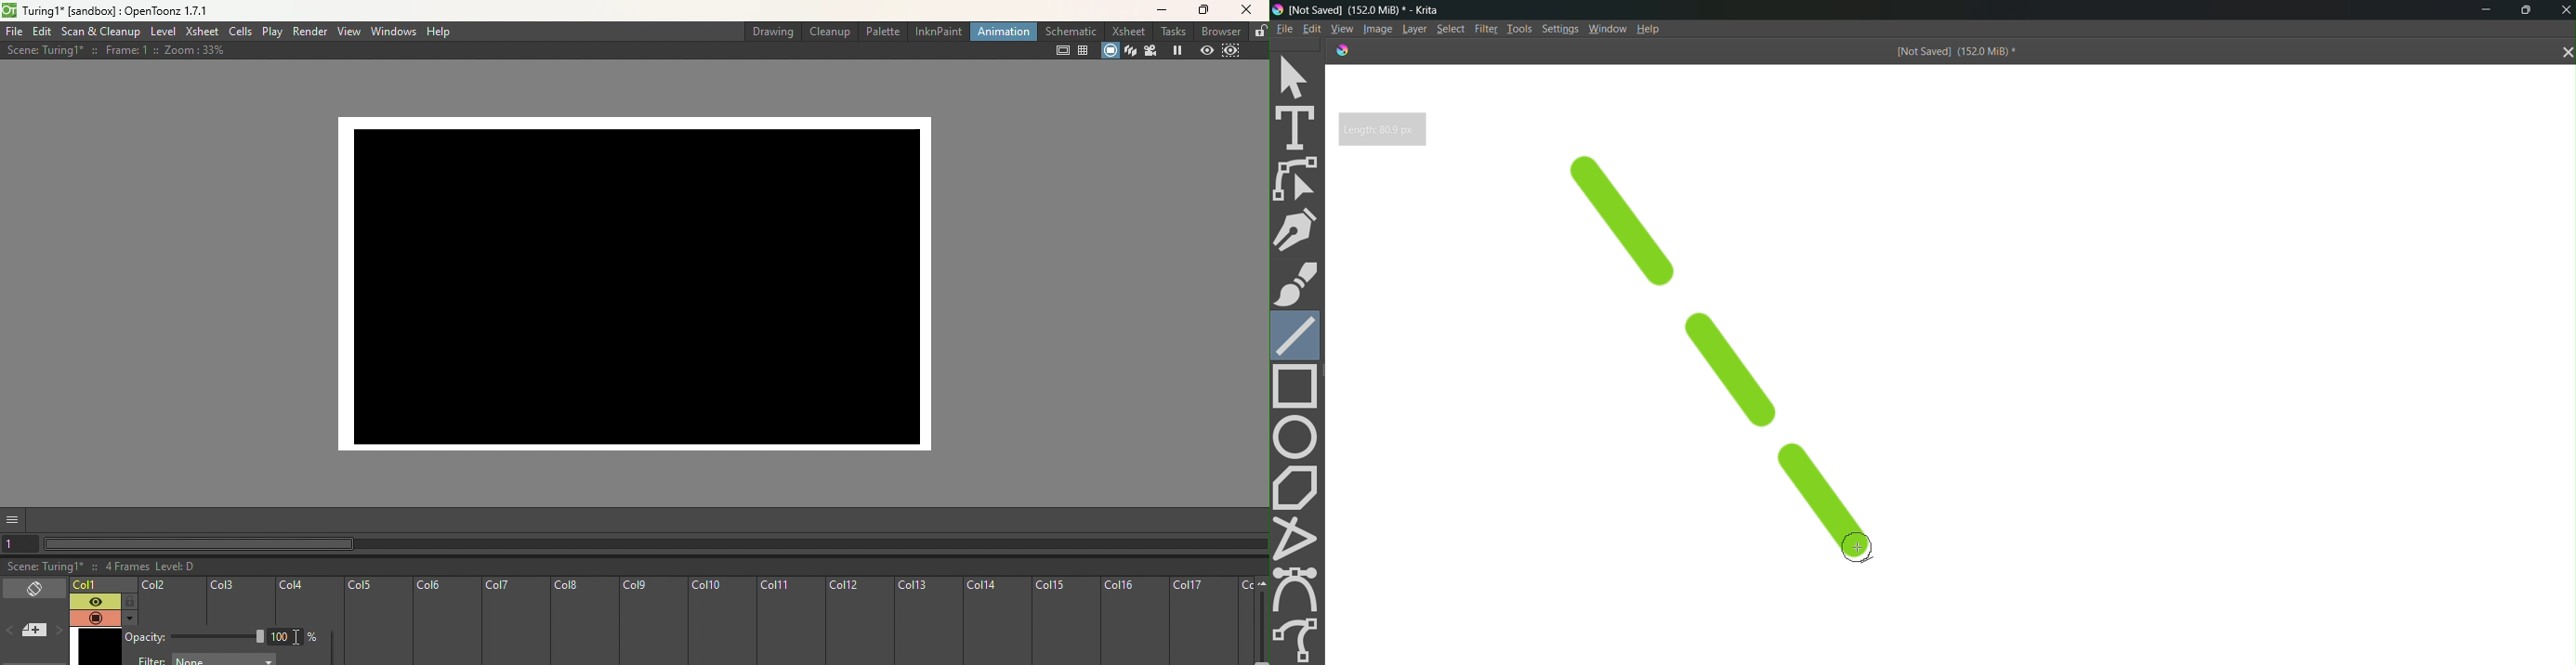 This screenshot has width=2576, height=672. I want to click on Layer, so click(1412, 30).